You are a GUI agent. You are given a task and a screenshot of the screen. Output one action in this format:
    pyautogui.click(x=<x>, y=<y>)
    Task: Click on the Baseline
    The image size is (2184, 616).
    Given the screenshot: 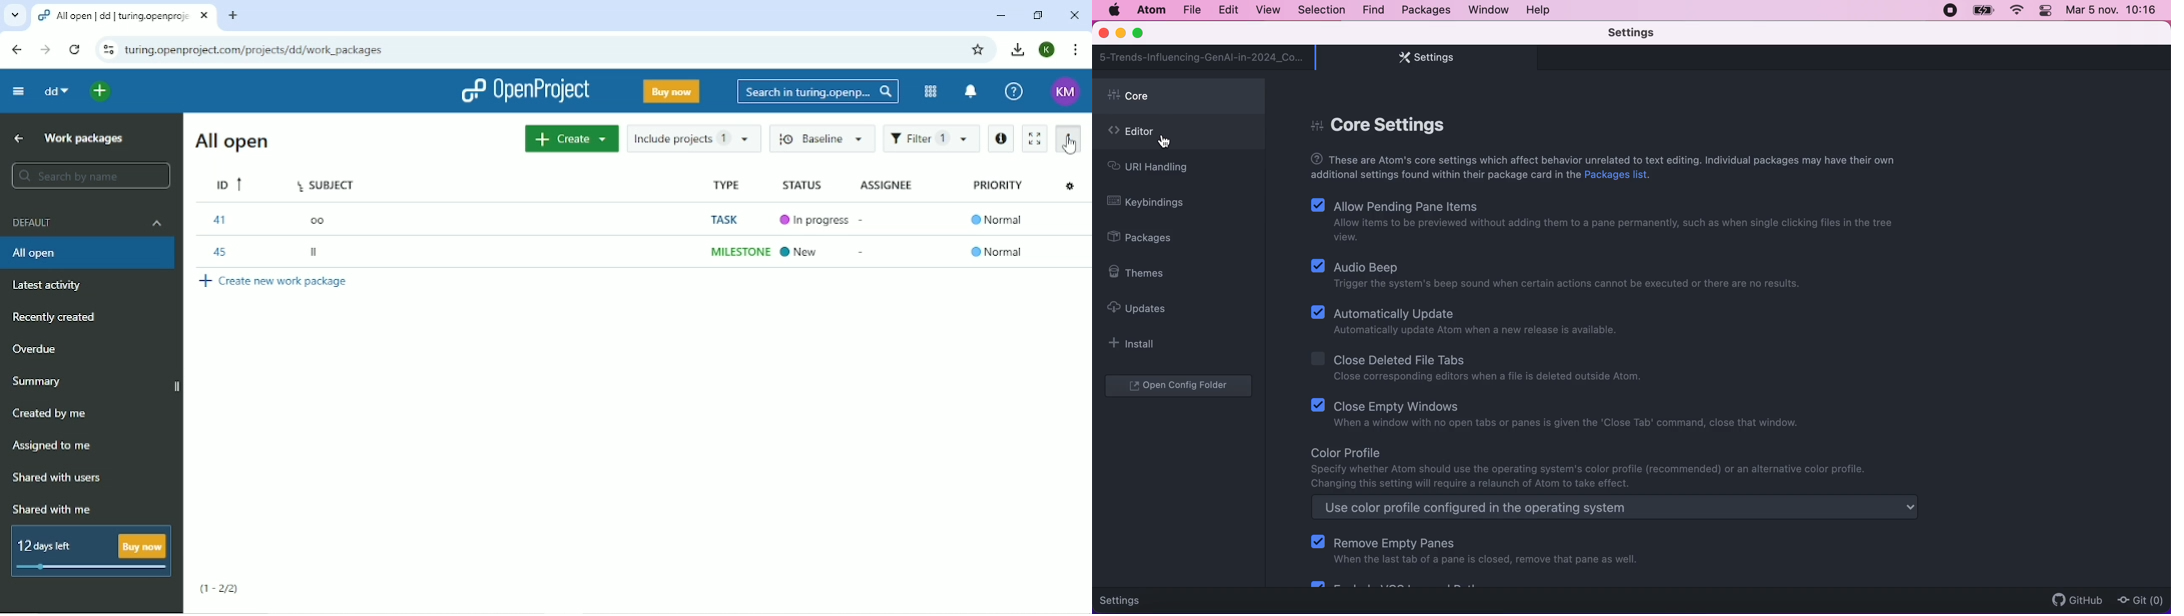 What is the action you would take?
    pyautogui.click(x=821, y=138)
    